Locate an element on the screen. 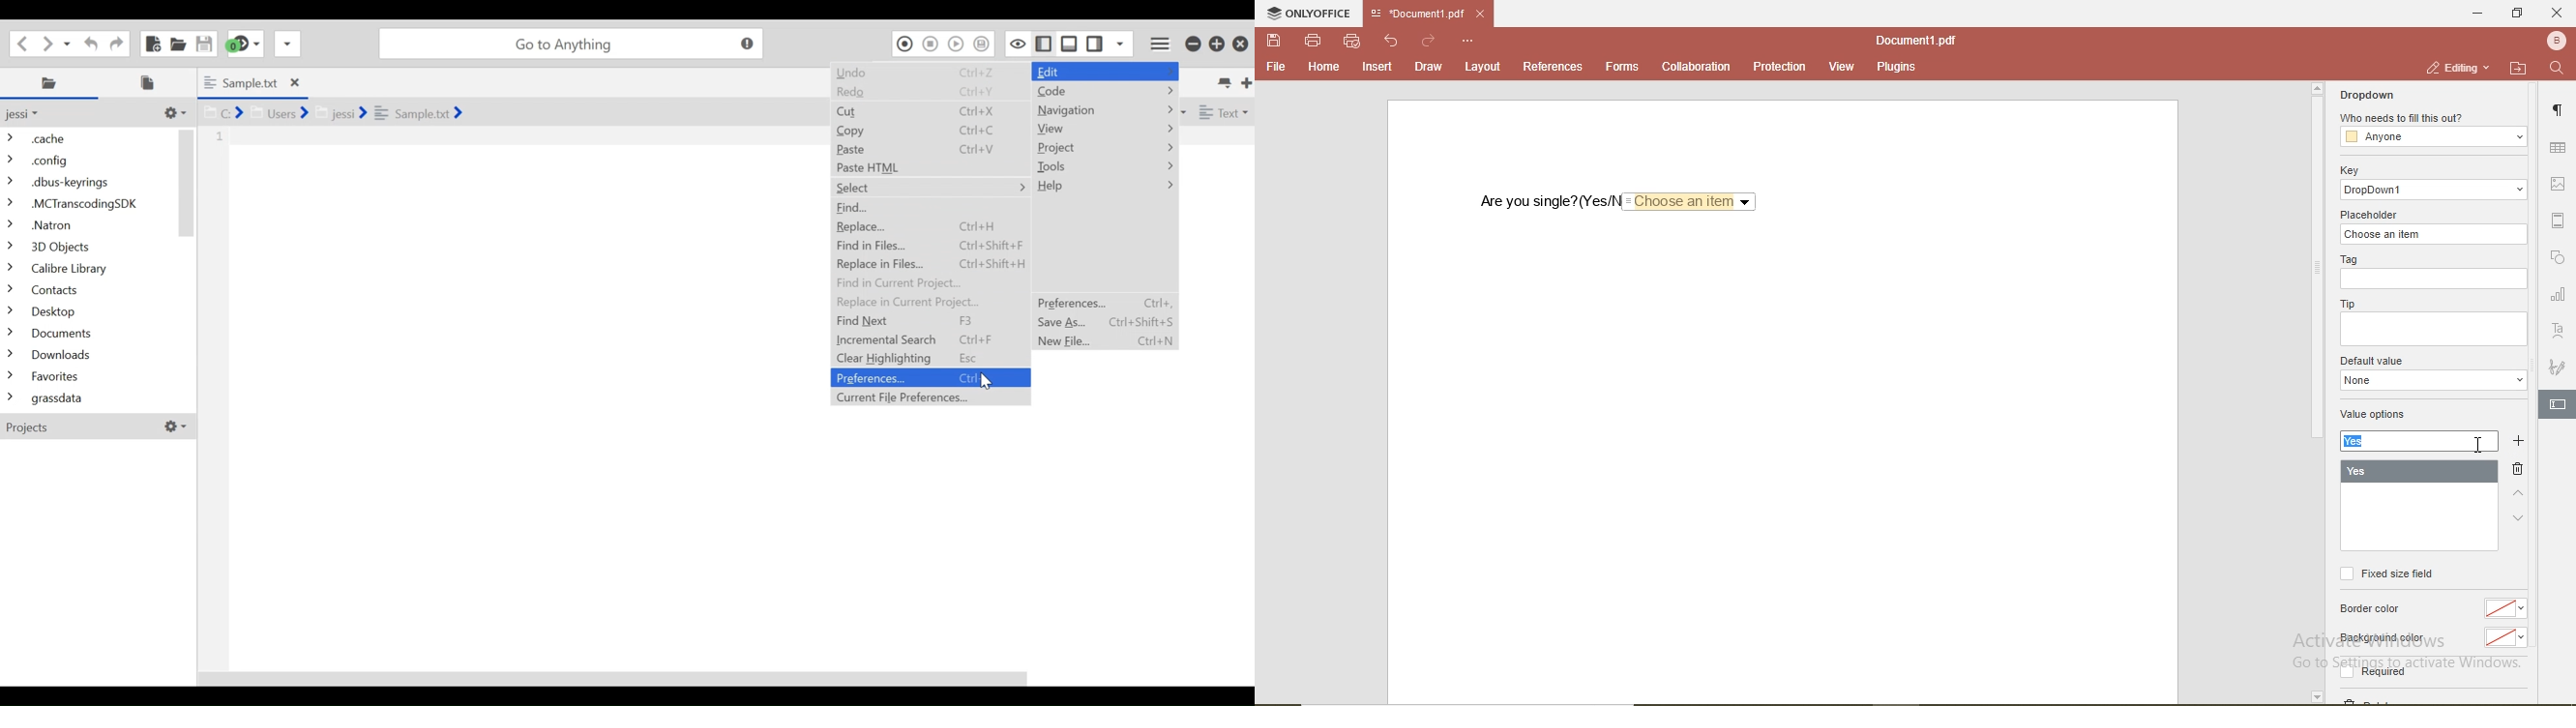 The width and height of the screenshot is (2576, 728). forms is located at coordinates (1621, 67).